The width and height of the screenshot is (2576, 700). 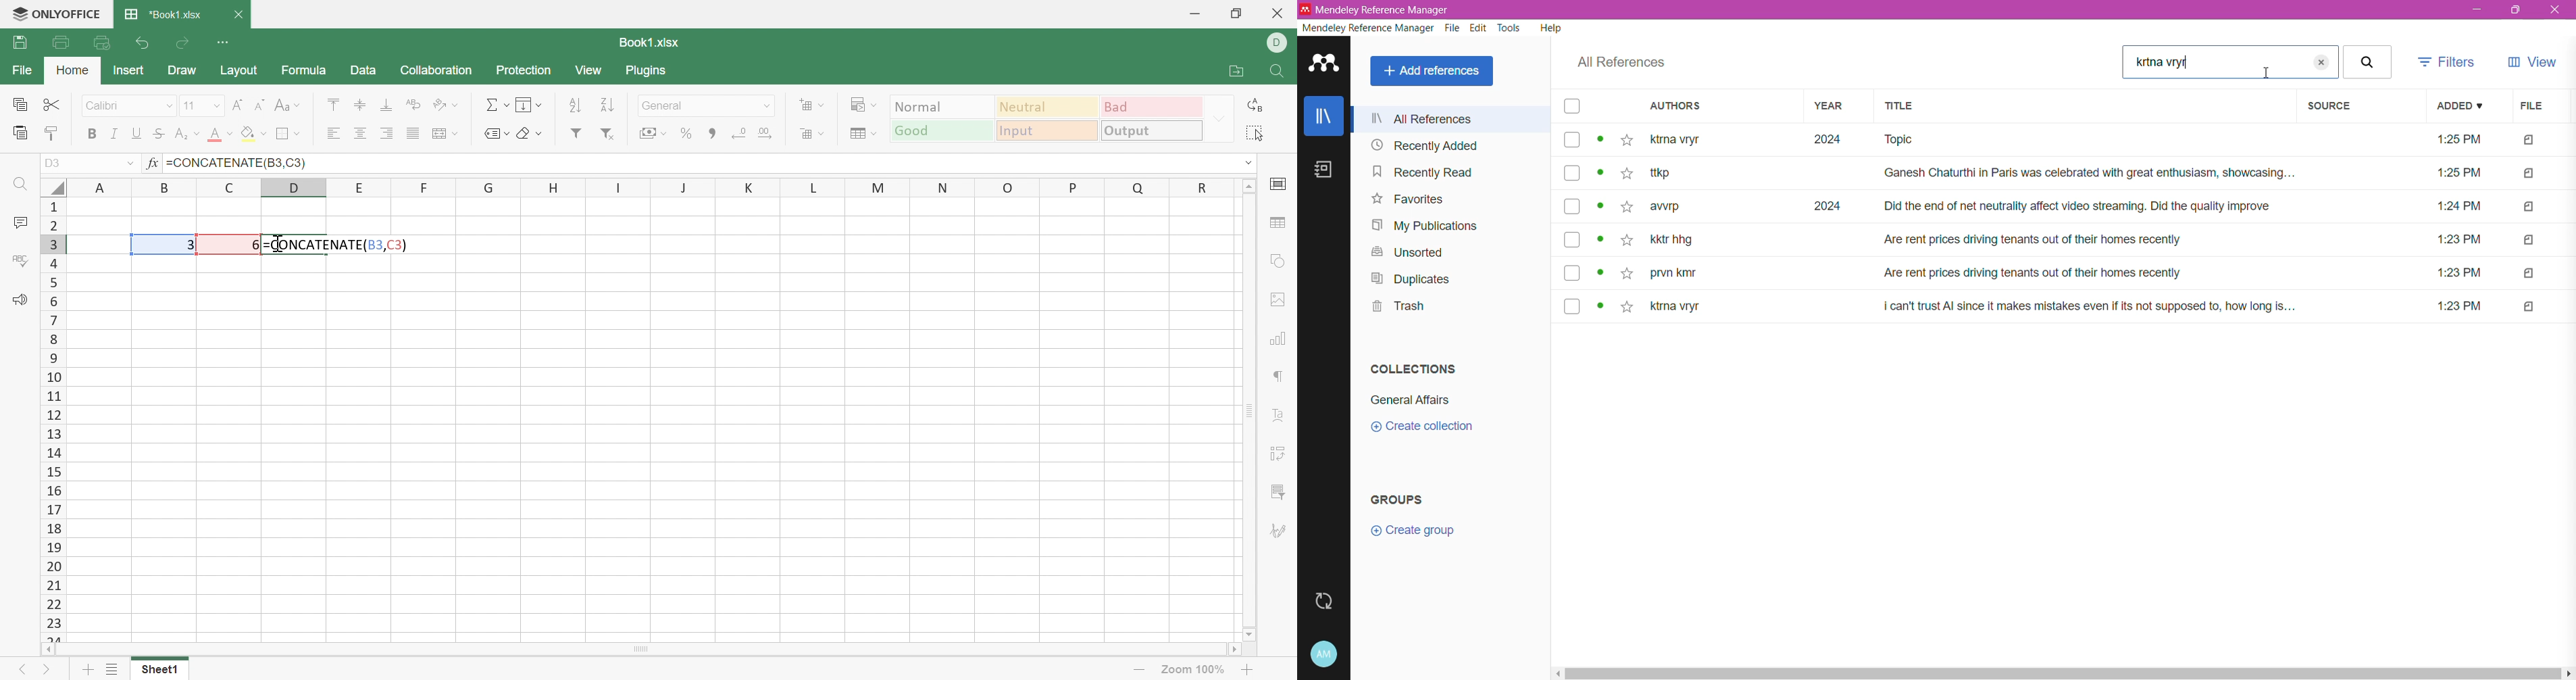 I want to click on Increment font size, so click(x=238, y=106).